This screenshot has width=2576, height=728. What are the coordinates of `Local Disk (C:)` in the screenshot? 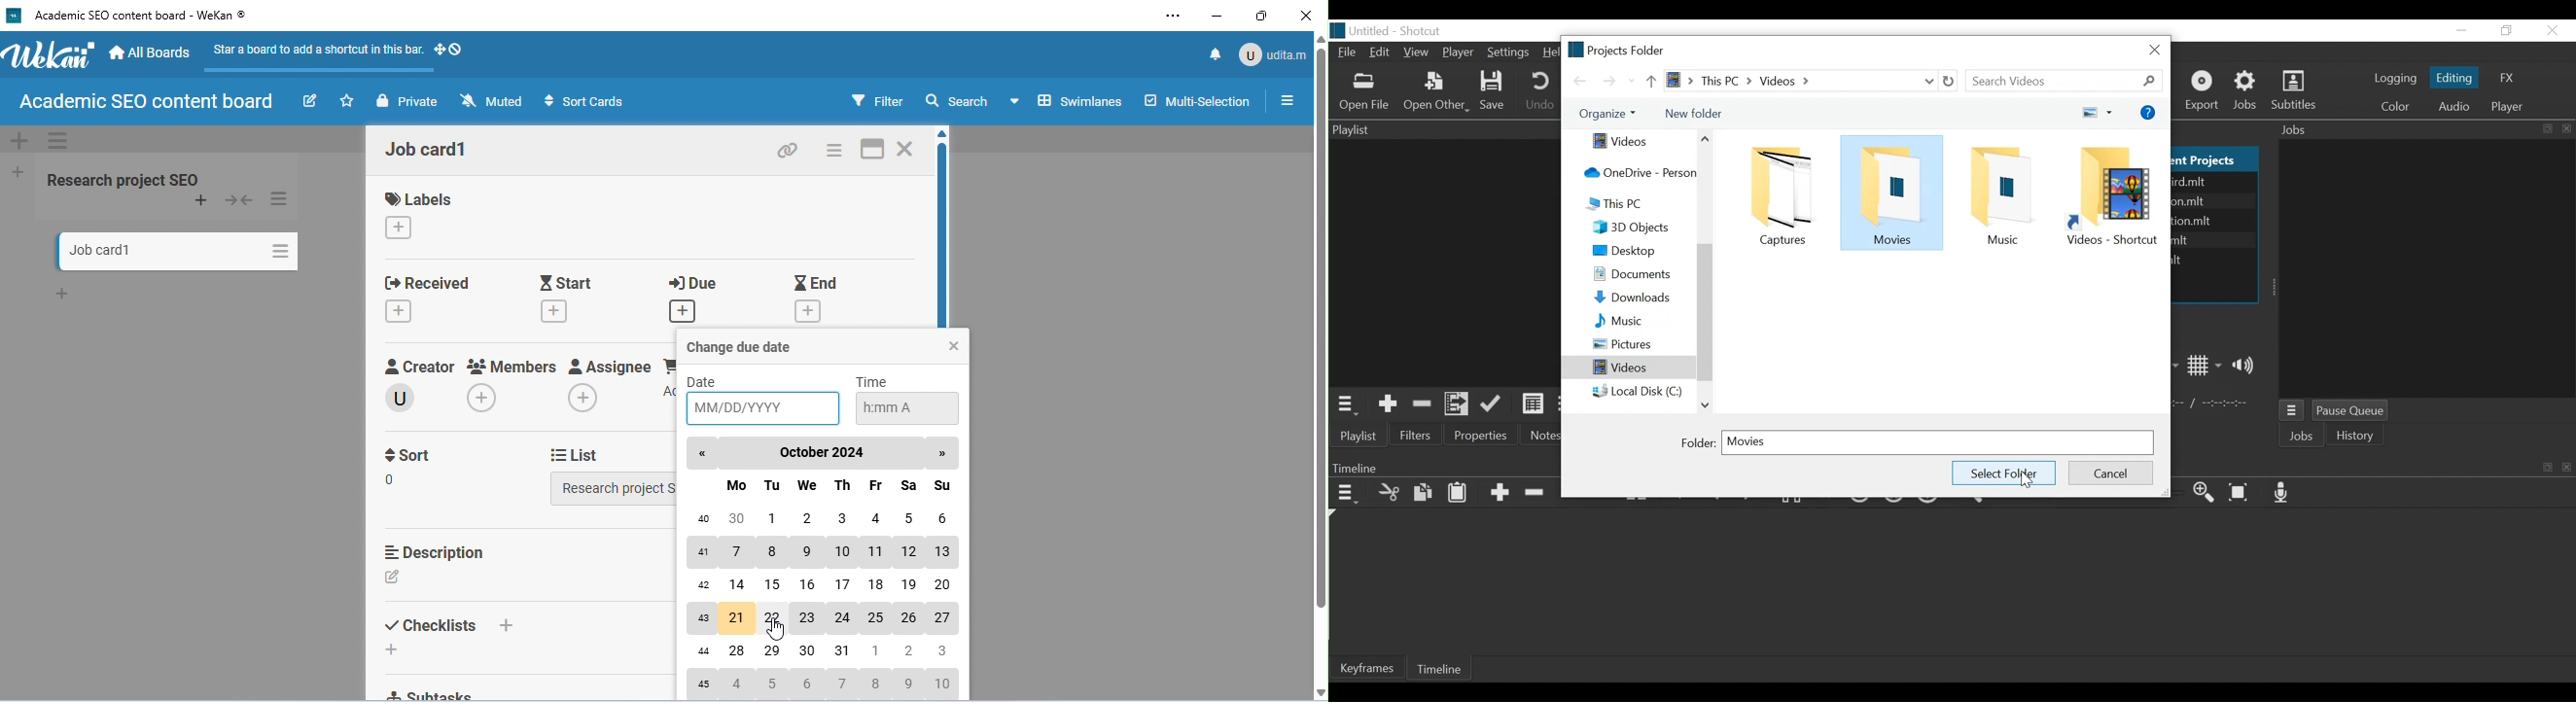 It's located at (1637, 389).